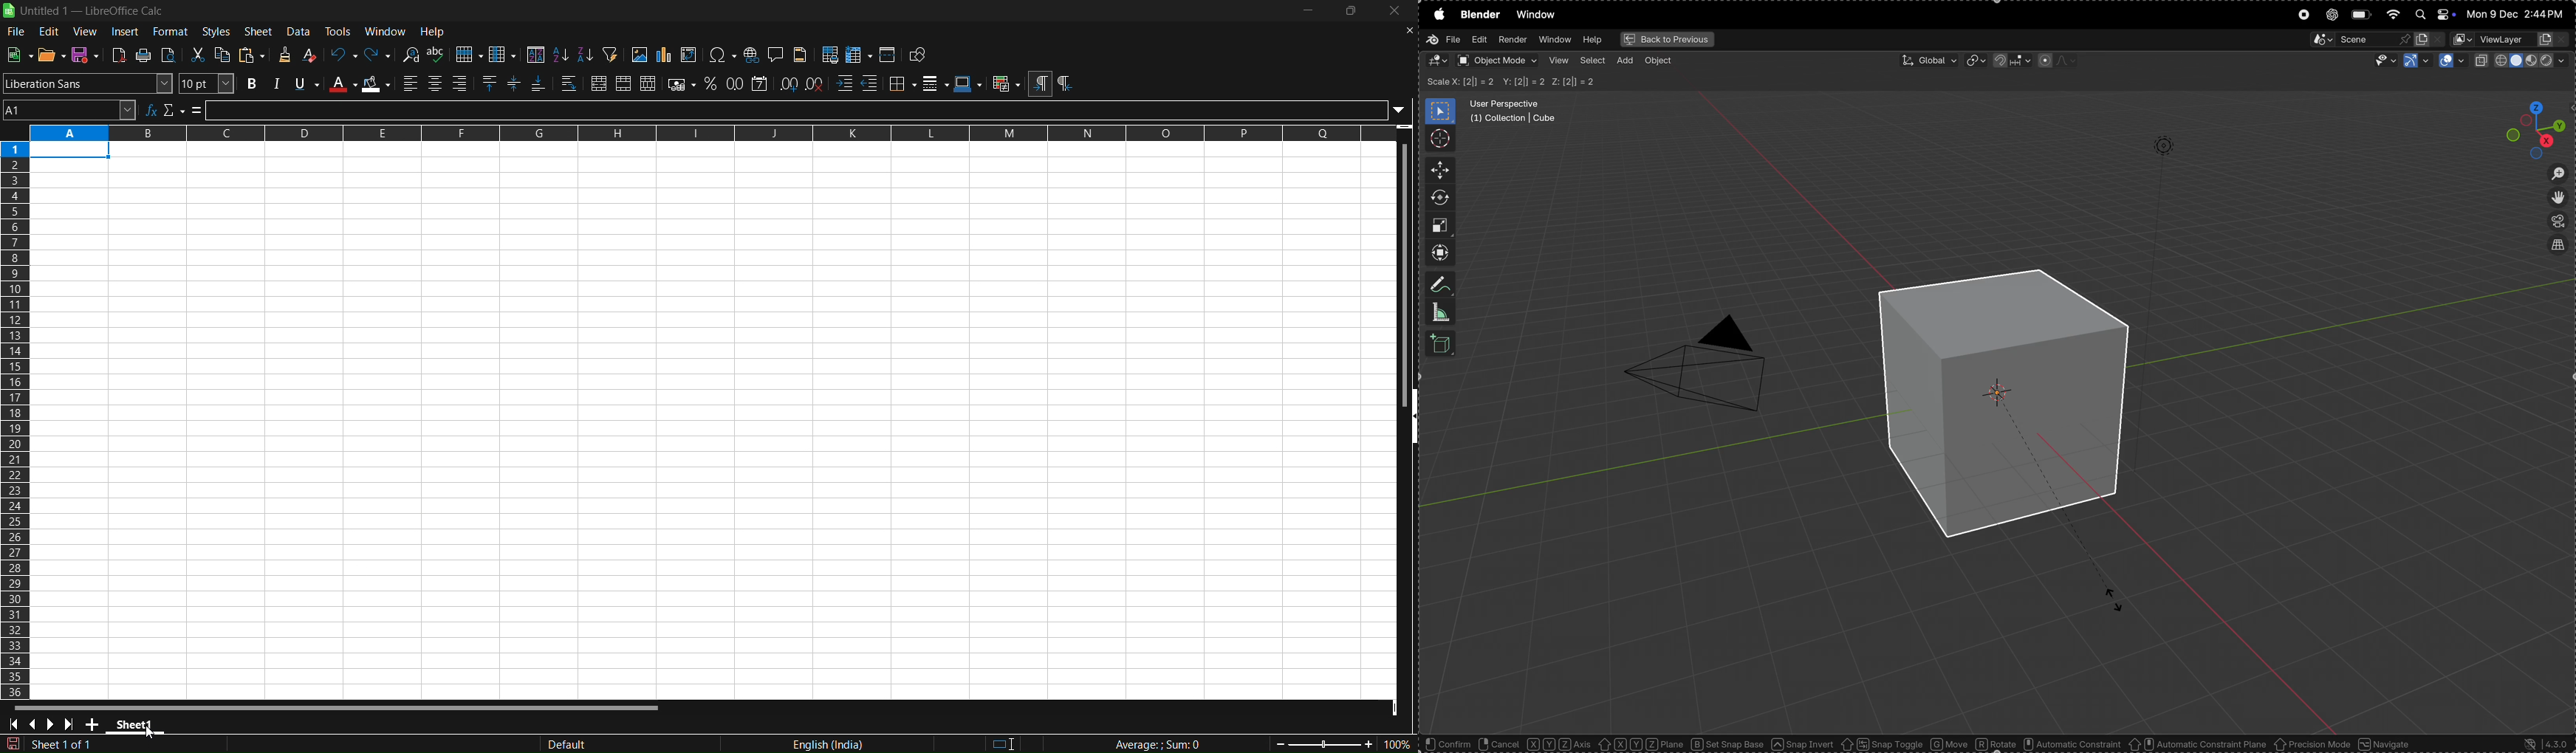  What do you see at coordinates (72, 723) in the screenshot?
I see `scroll to last sheet` at bounding box center [72, 723].